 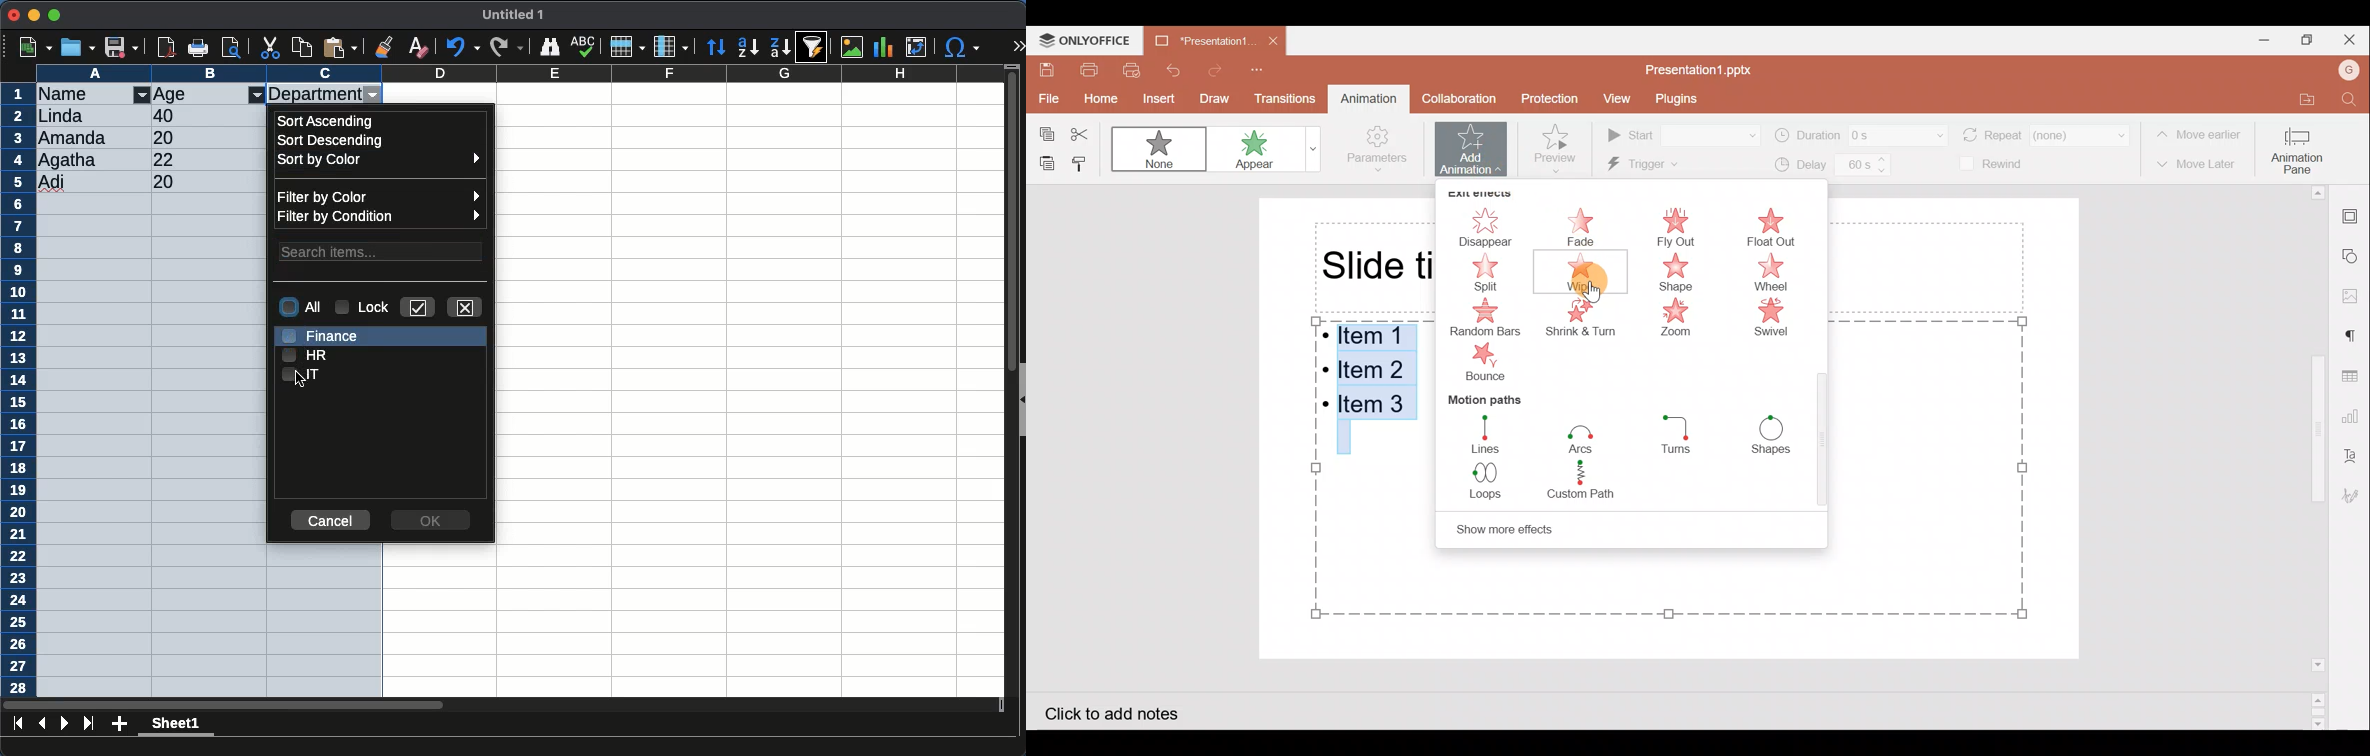 What do you see at coordinates (1044, 133) in the screenshot?
I see `Copy` at bounding box center [1044, 133].